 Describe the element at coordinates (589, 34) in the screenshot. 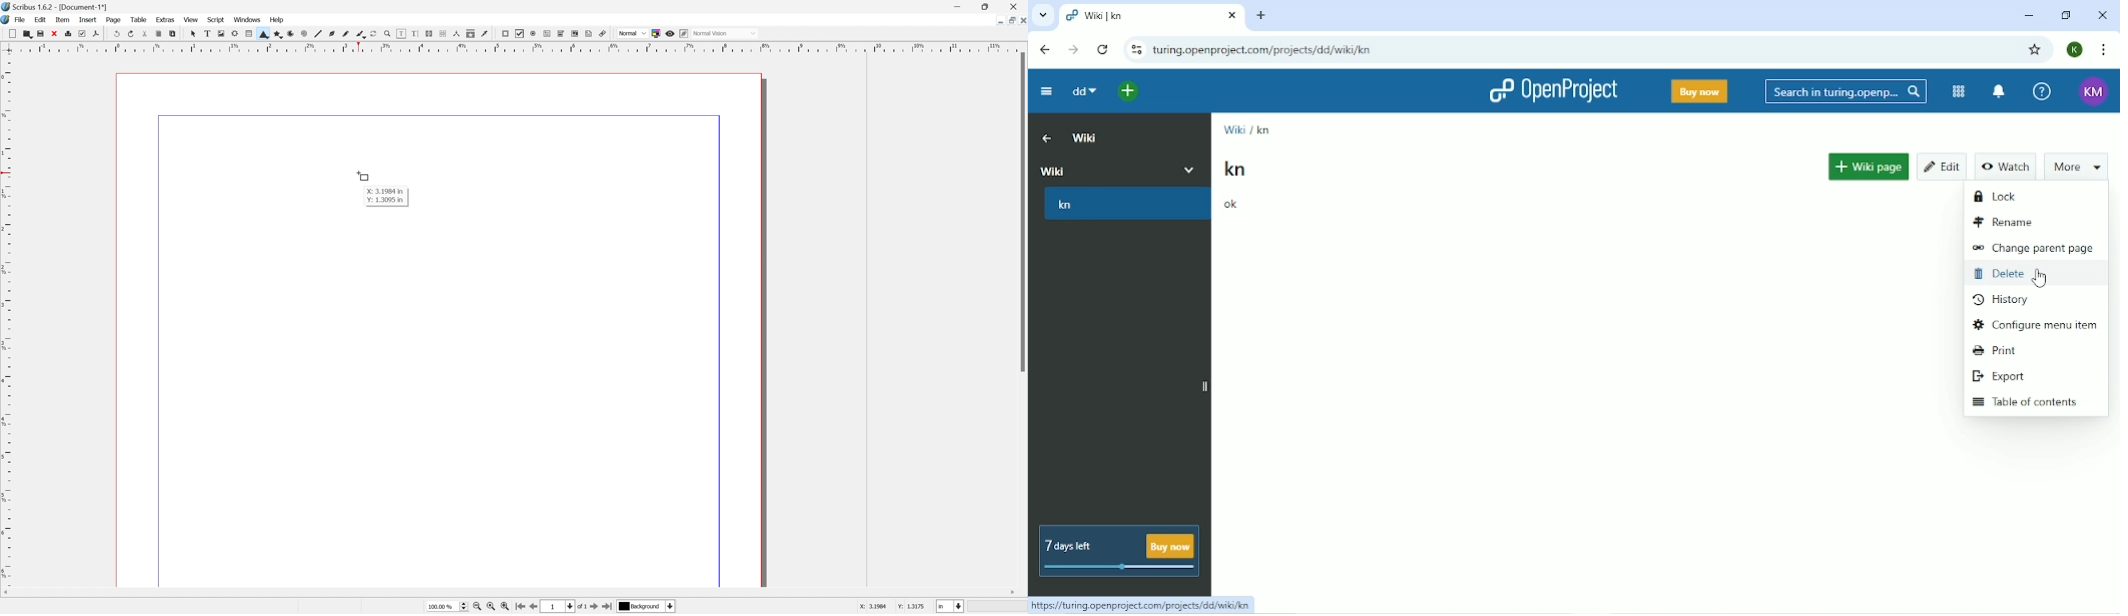

I see `Text annotation` at that location.